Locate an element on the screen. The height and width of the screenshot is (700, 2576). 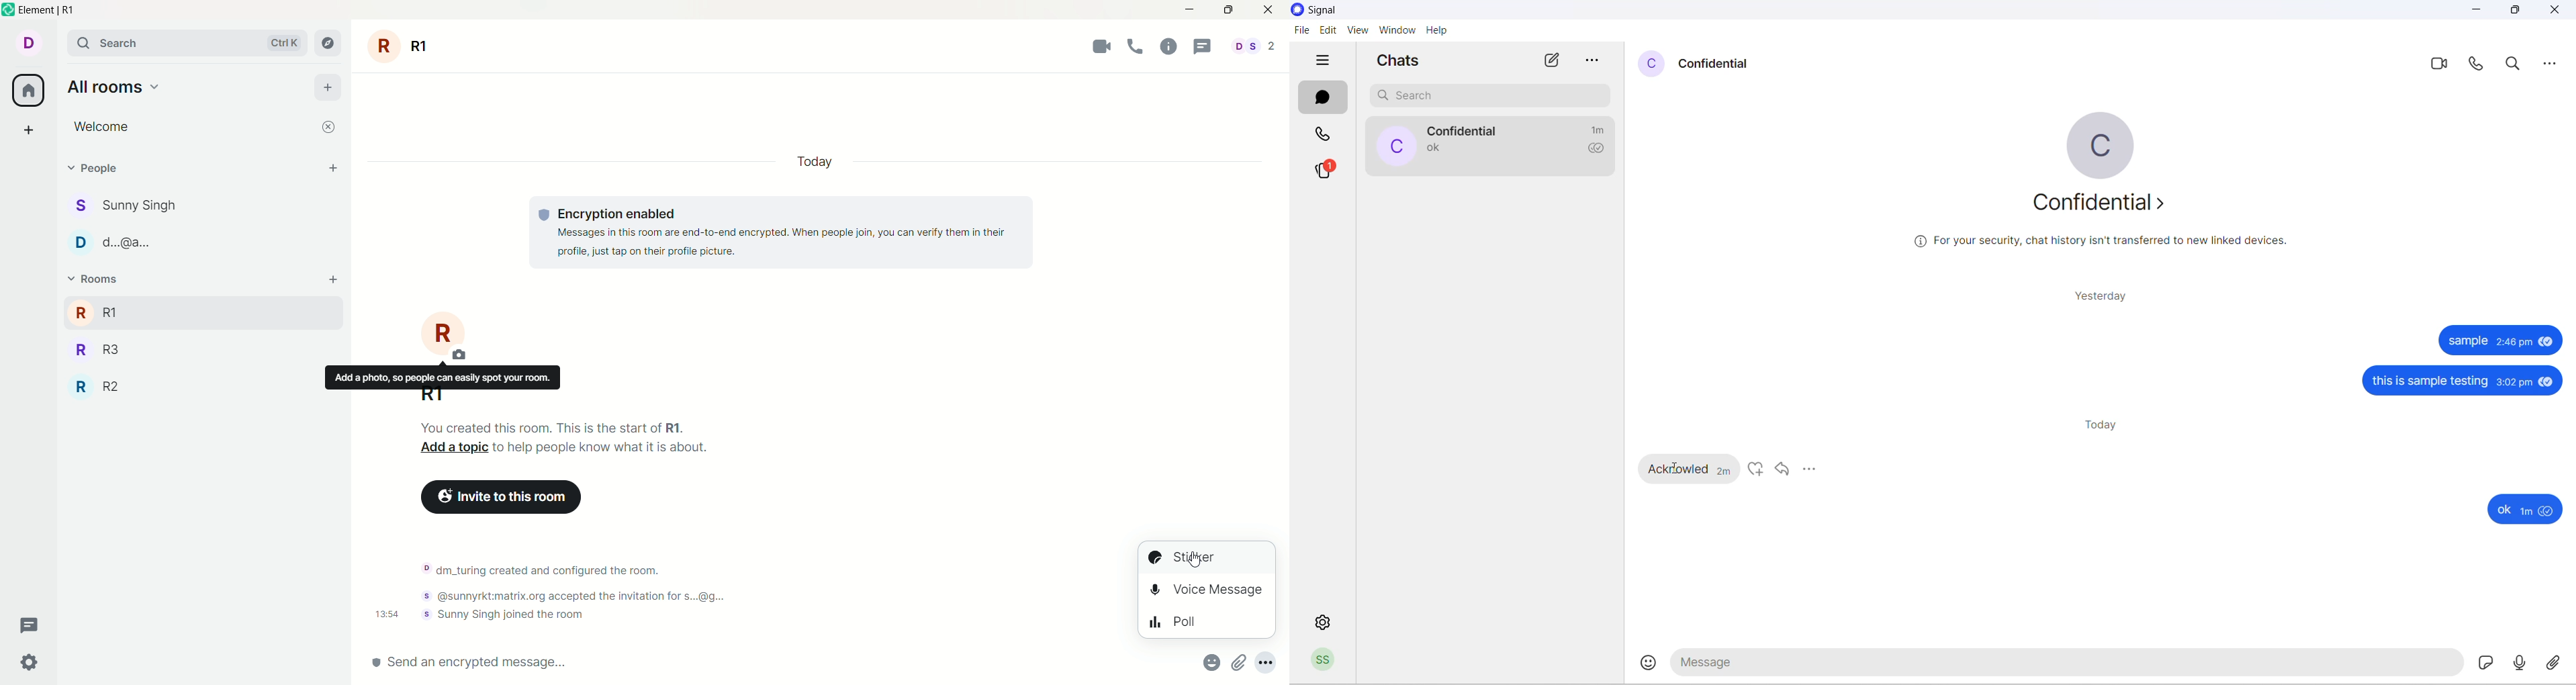
file is located at coordinates (1301, 29).